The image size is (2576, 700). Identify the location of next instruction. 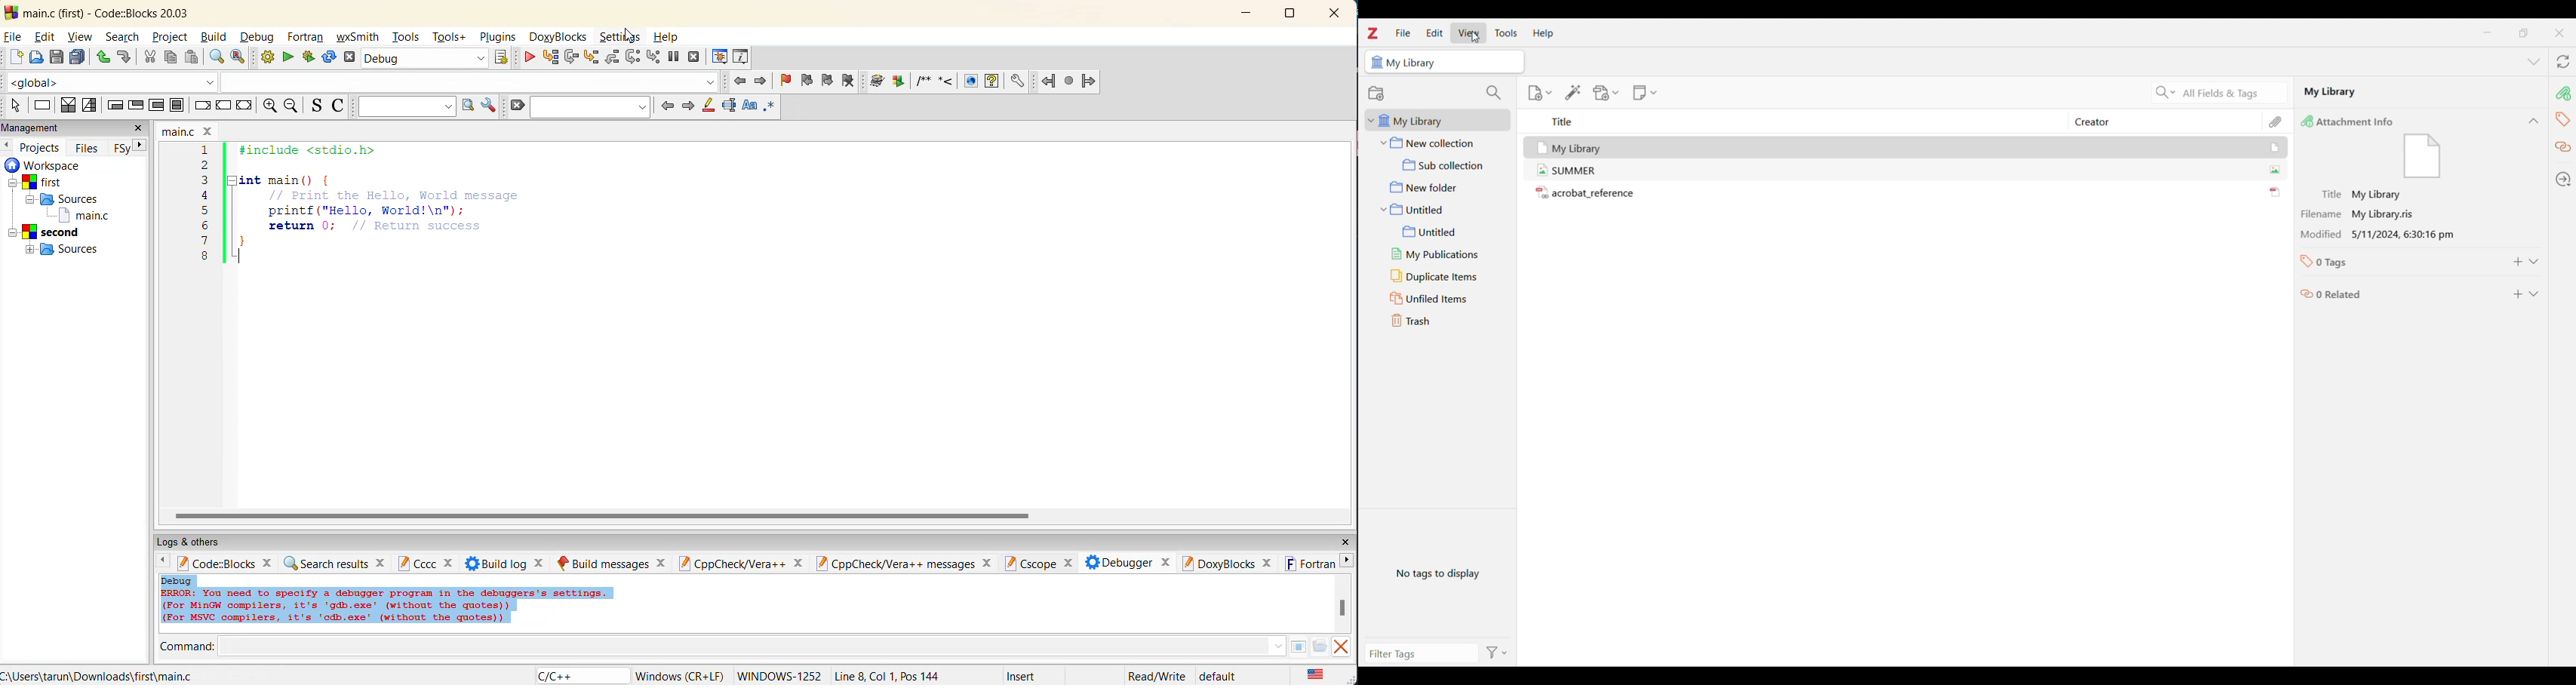
(631, 59).